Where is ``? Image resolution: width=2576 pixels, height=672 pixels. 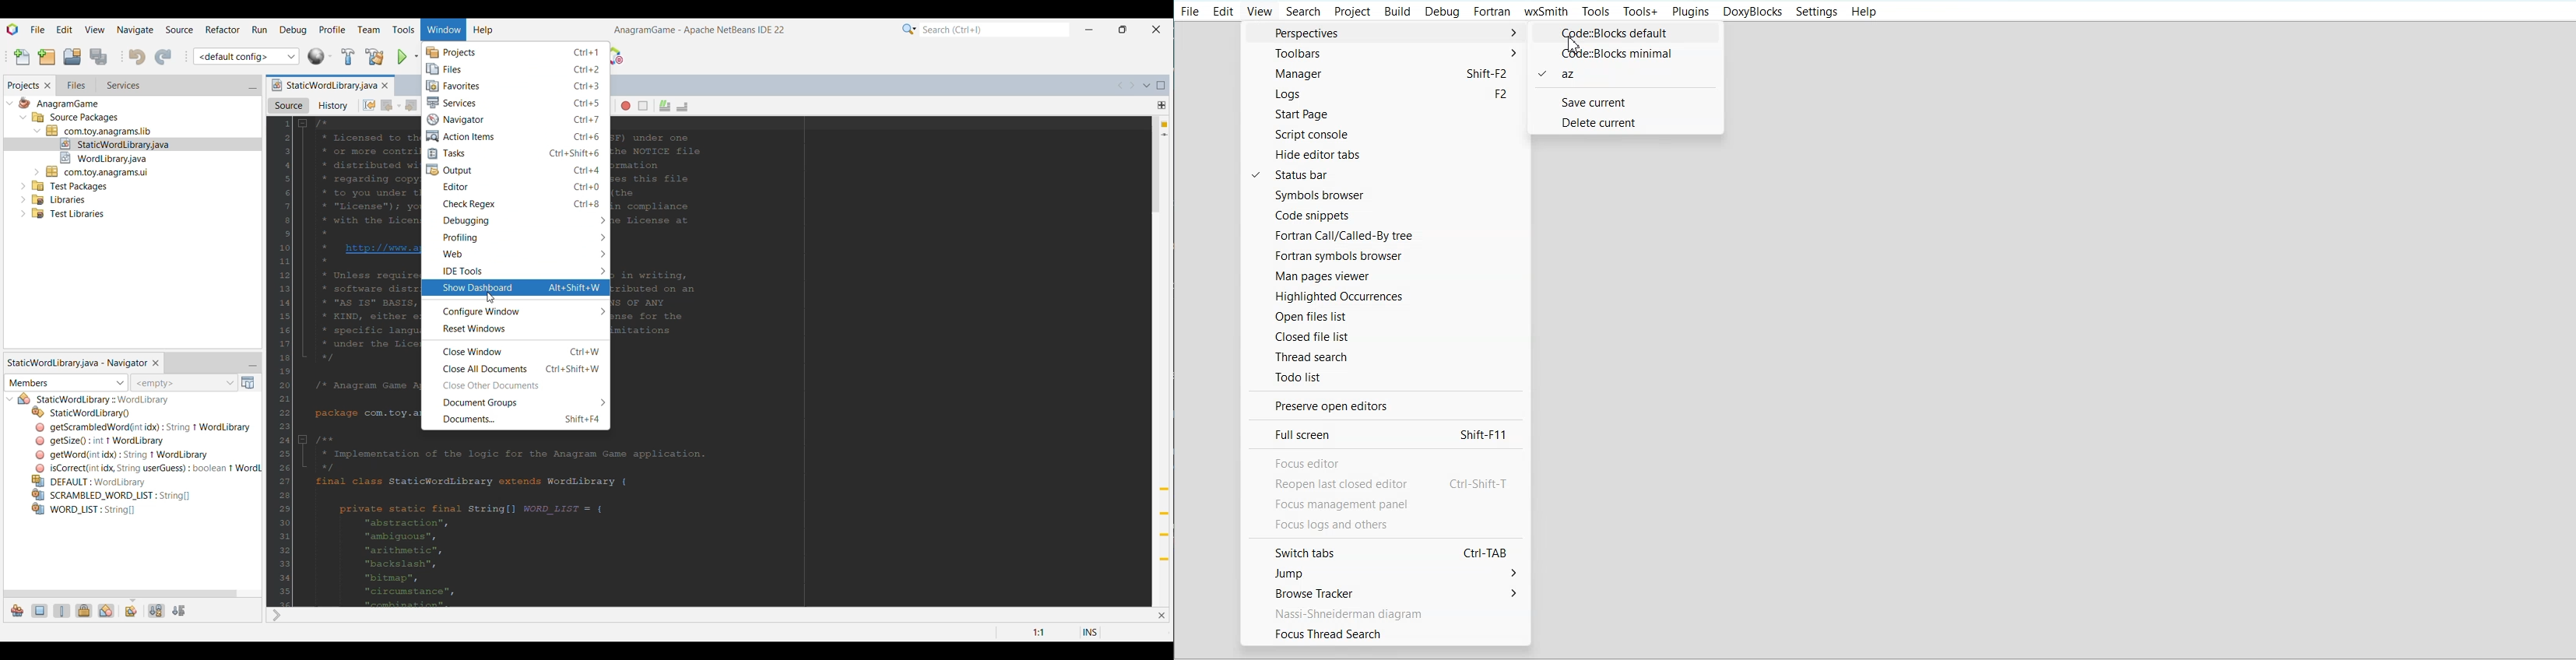  is located at coordinates (109, 156).